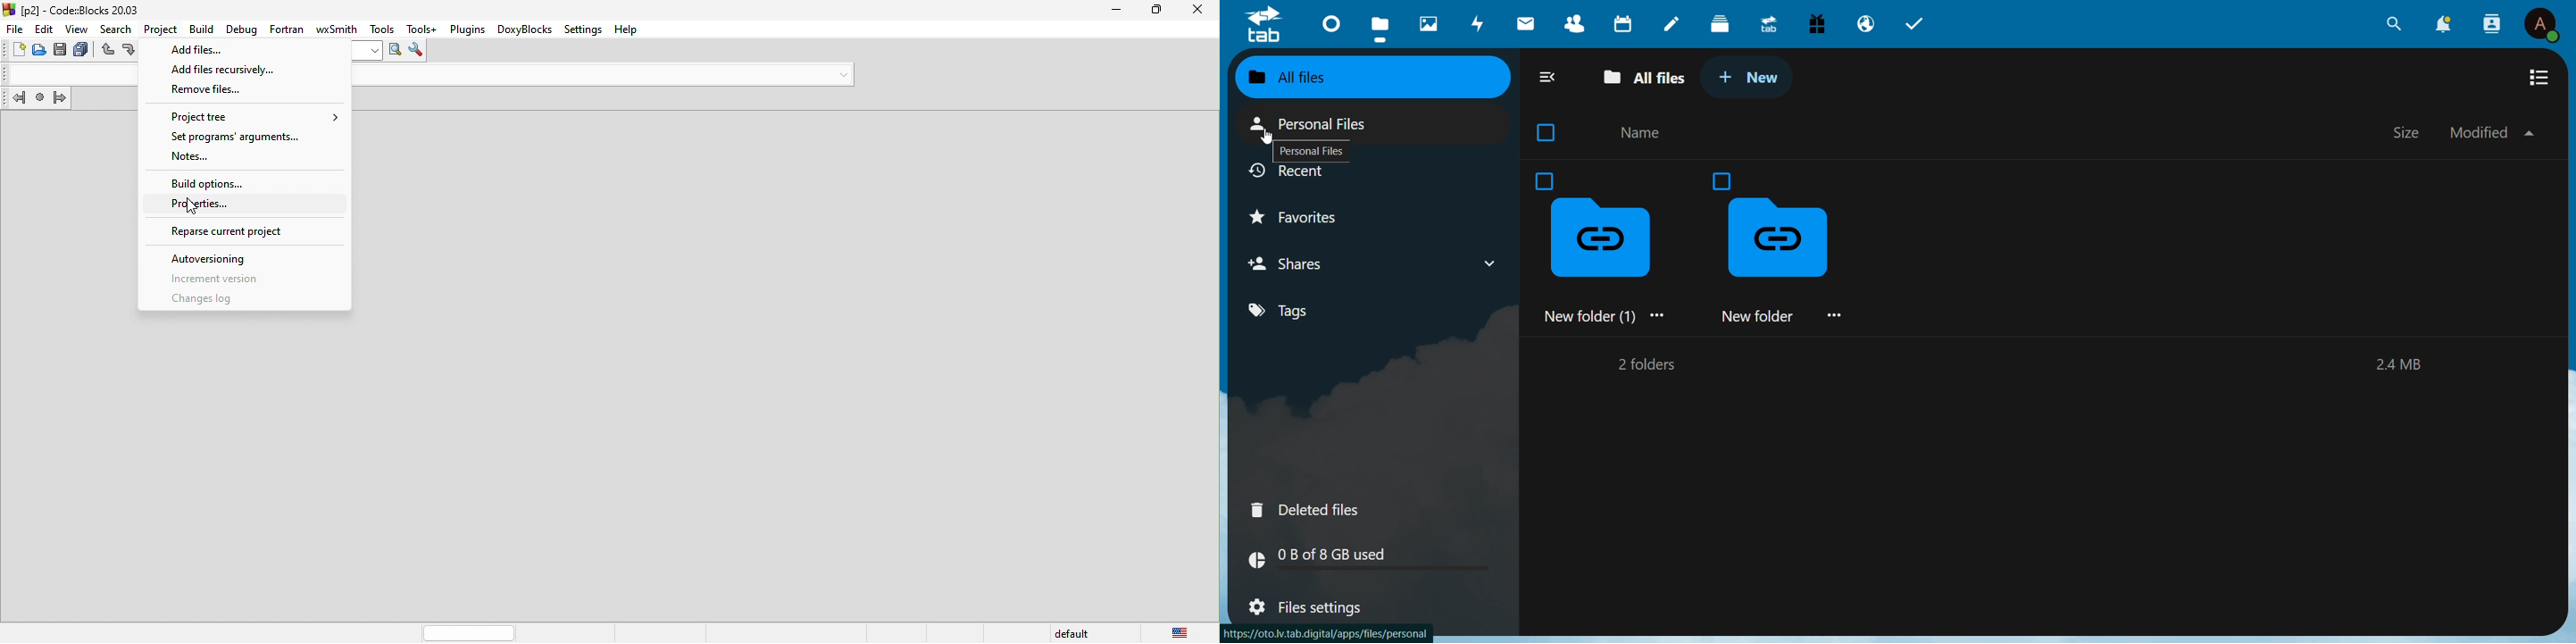 This screenshot has width=2576, height=644. Describe the element at coordinates (1646, 81) in the screenshot. I see `all files` at that location.